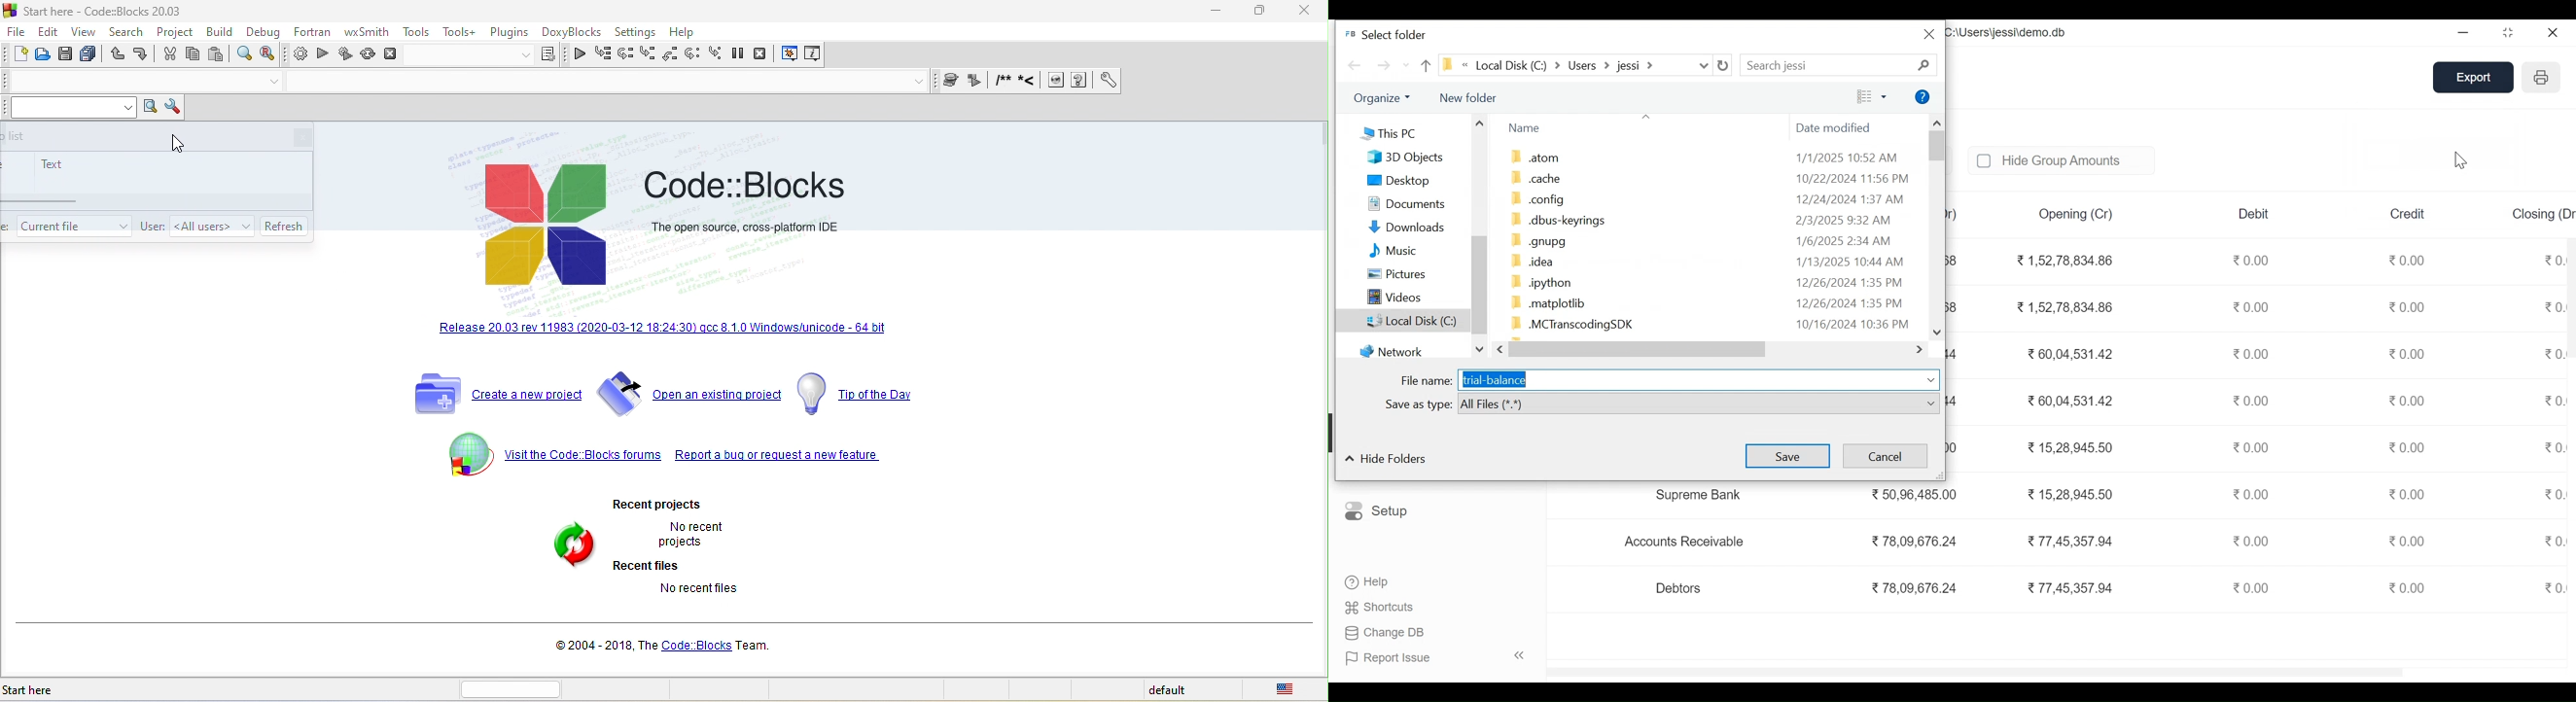 The height and width of the screenshot is (728, 2576). I want to click on 2/3/2025 9:32 AM, so click(1844, 220).